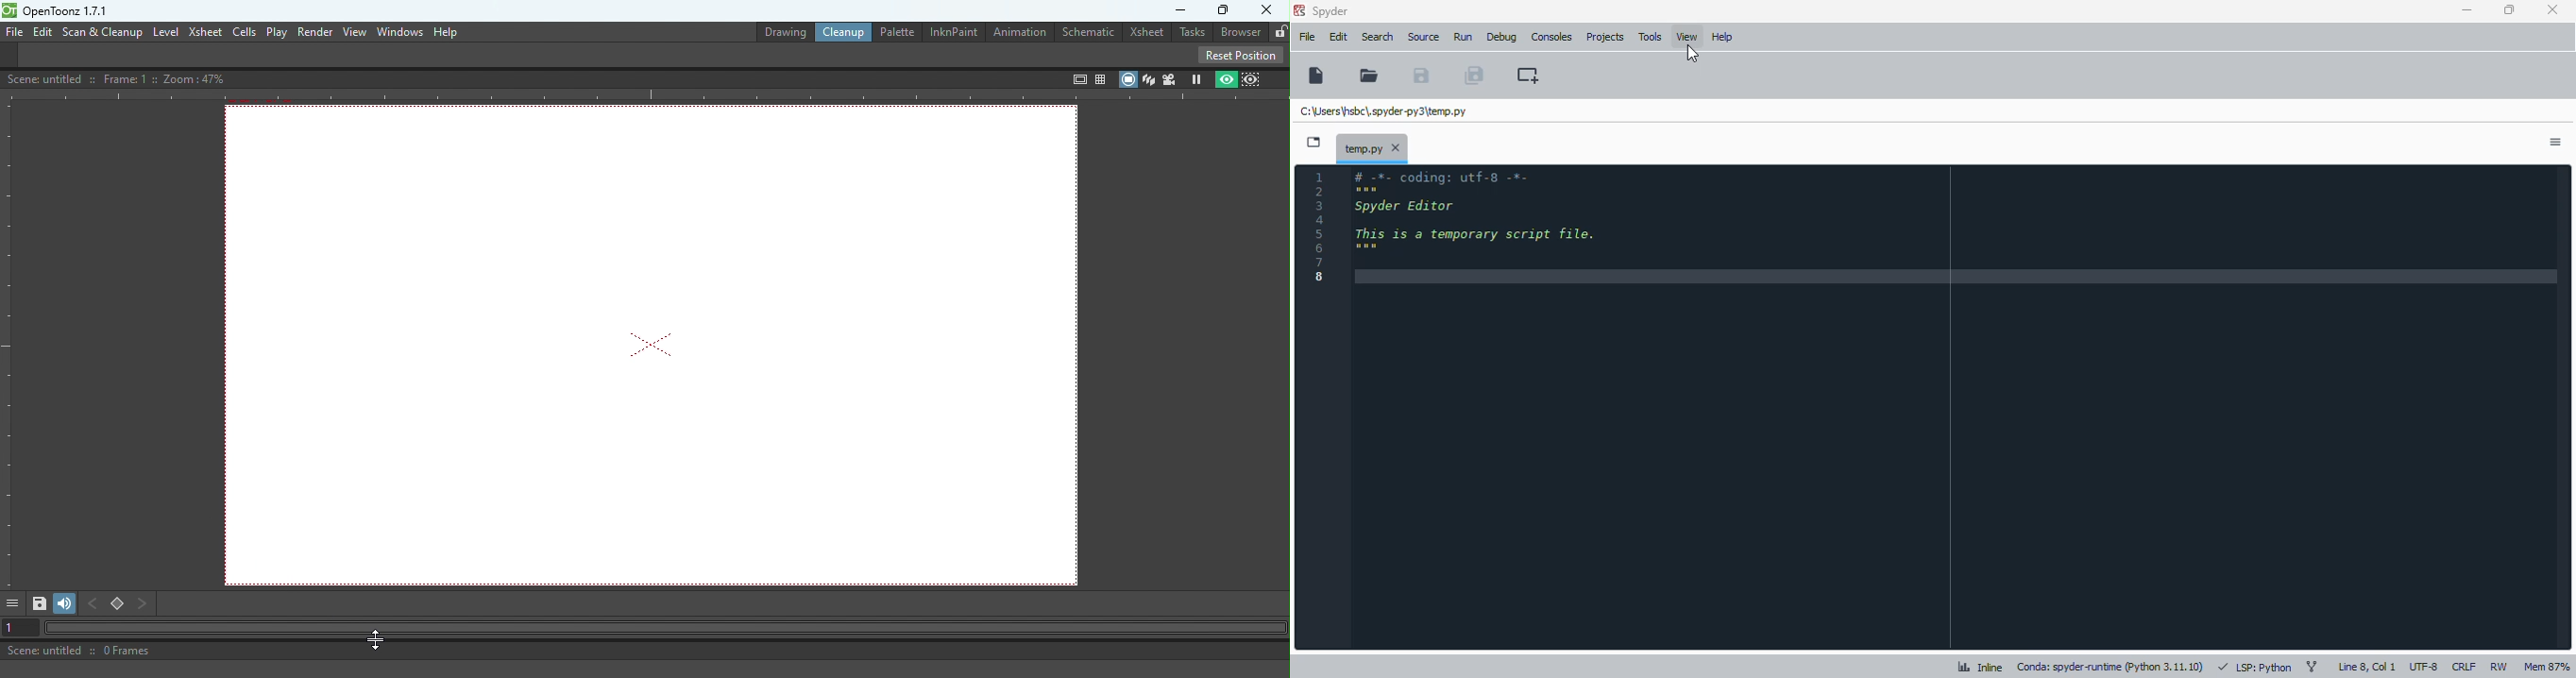 The width and height of the screenshot is (2576, 700). I want to click on conda: spyder-runtime (python 3. 11. 10), so click(2110, 668).